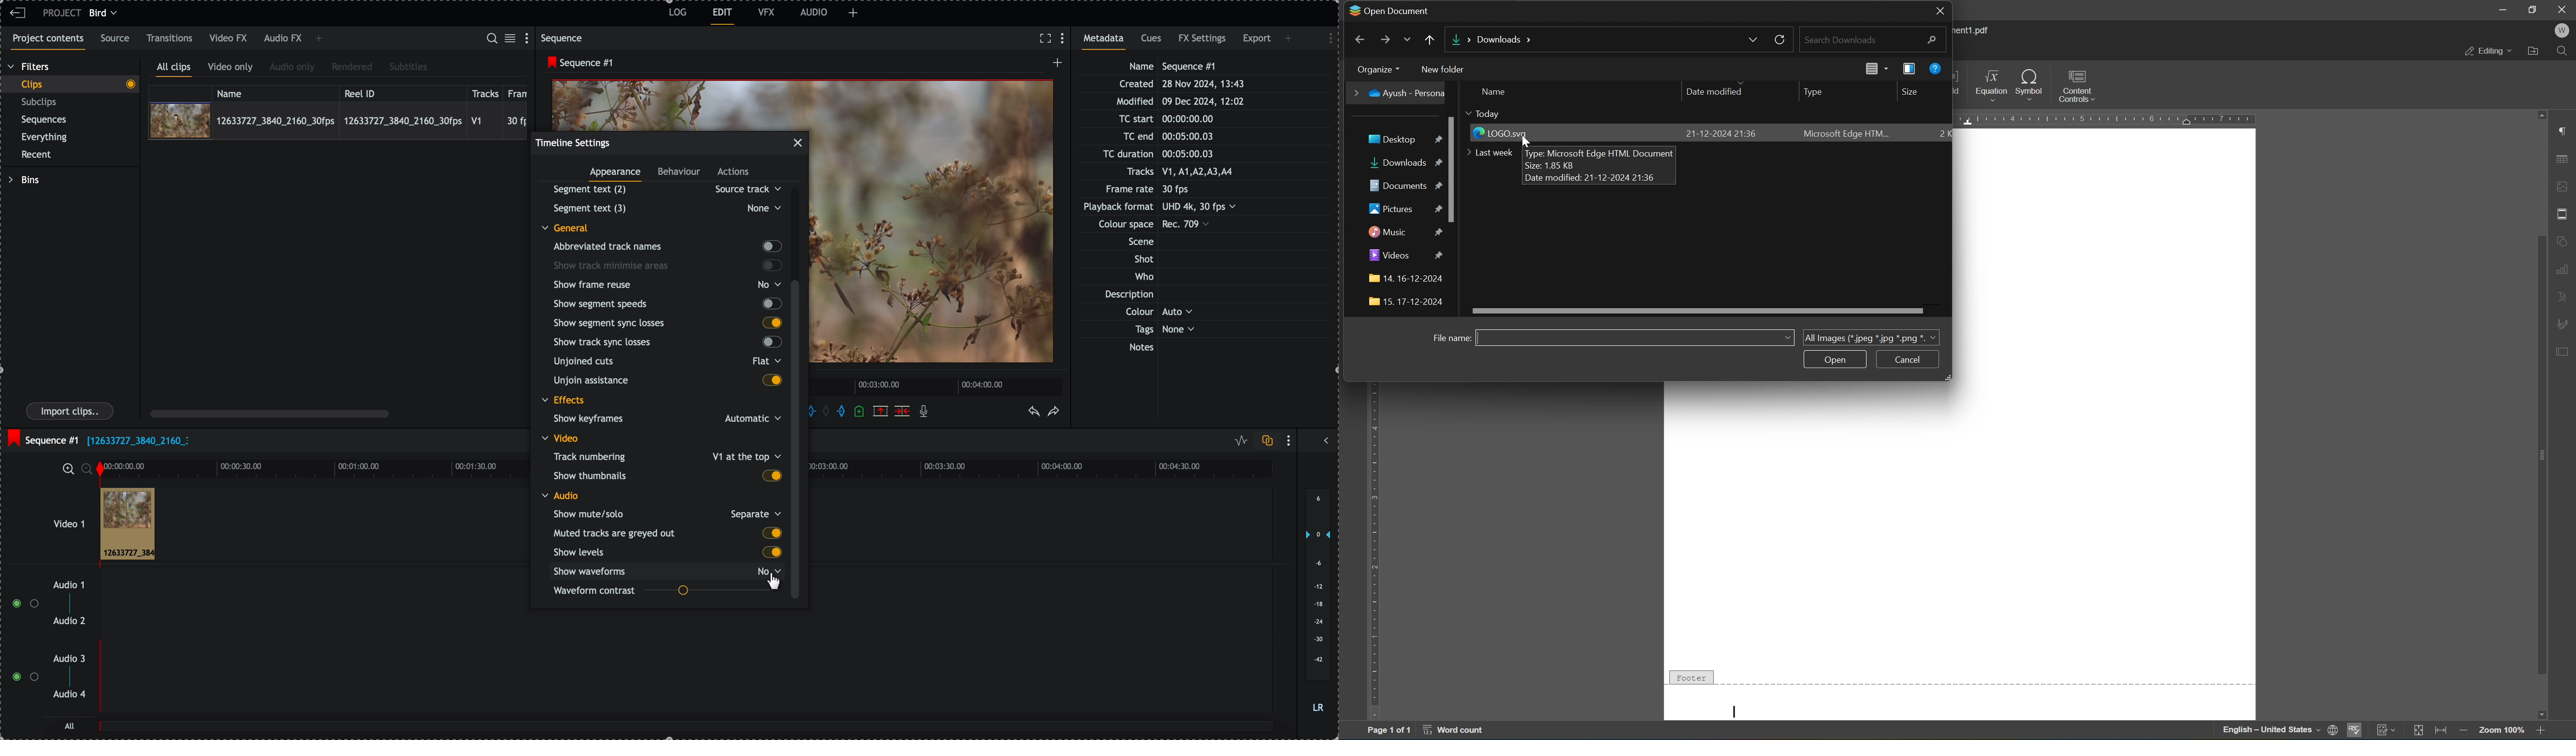 The width and height of the screenshot is (2576, 756). Describe the element at coordinates (1931, 41) in the screenshot. I see `search` at that location.